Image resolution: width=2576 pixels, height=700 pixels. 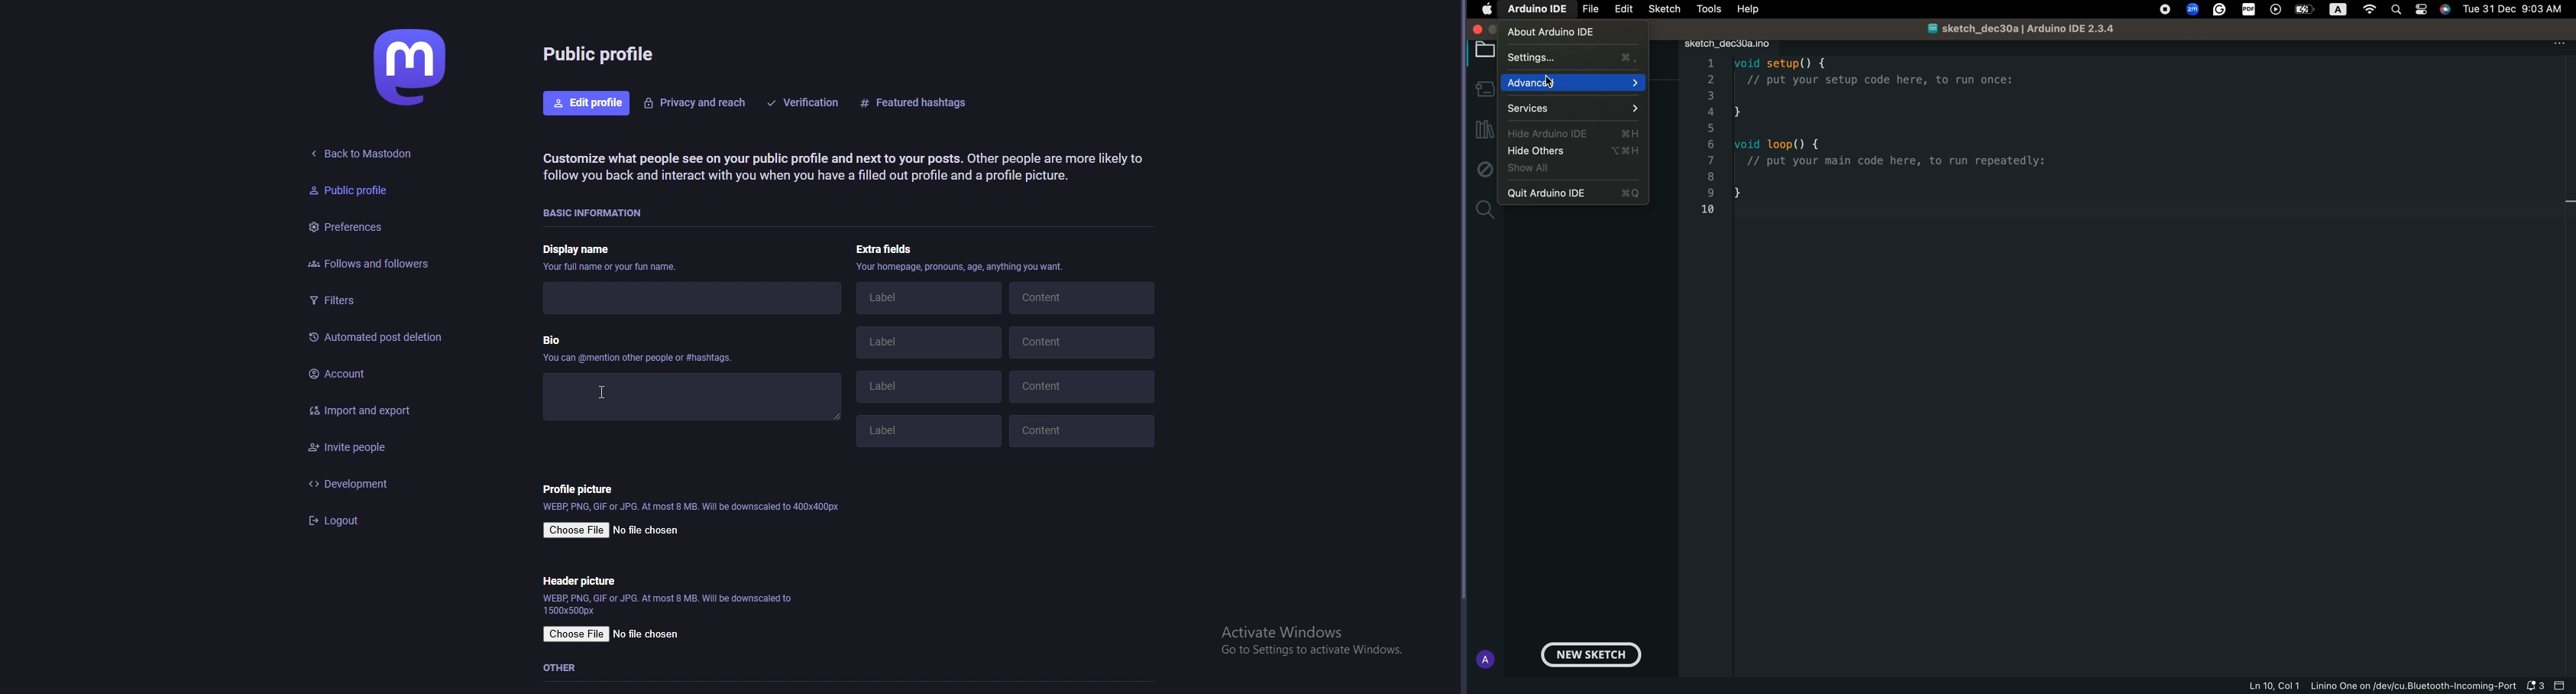 What do you see at coordinates (578, 488) in the screenshot?
I see `profile picture` at bounding box center [578, 488].